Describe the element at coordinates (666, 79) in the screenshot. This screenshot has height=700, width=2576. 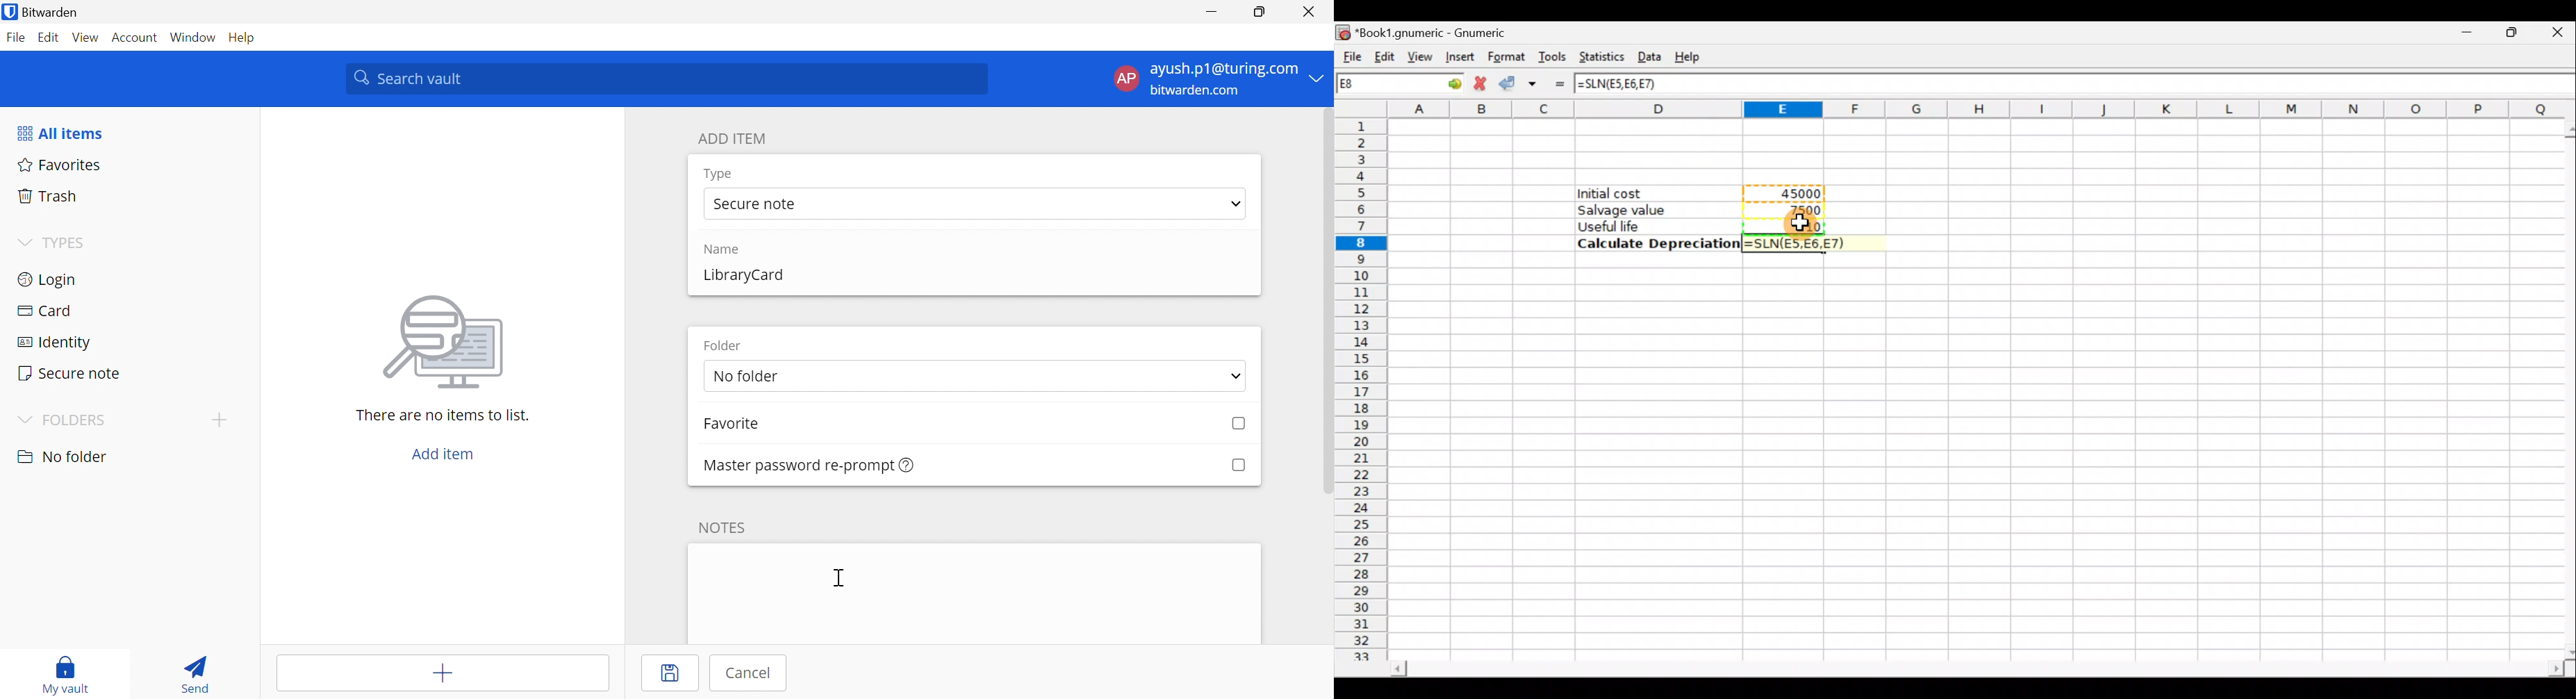
I see `Search vault` at that location.